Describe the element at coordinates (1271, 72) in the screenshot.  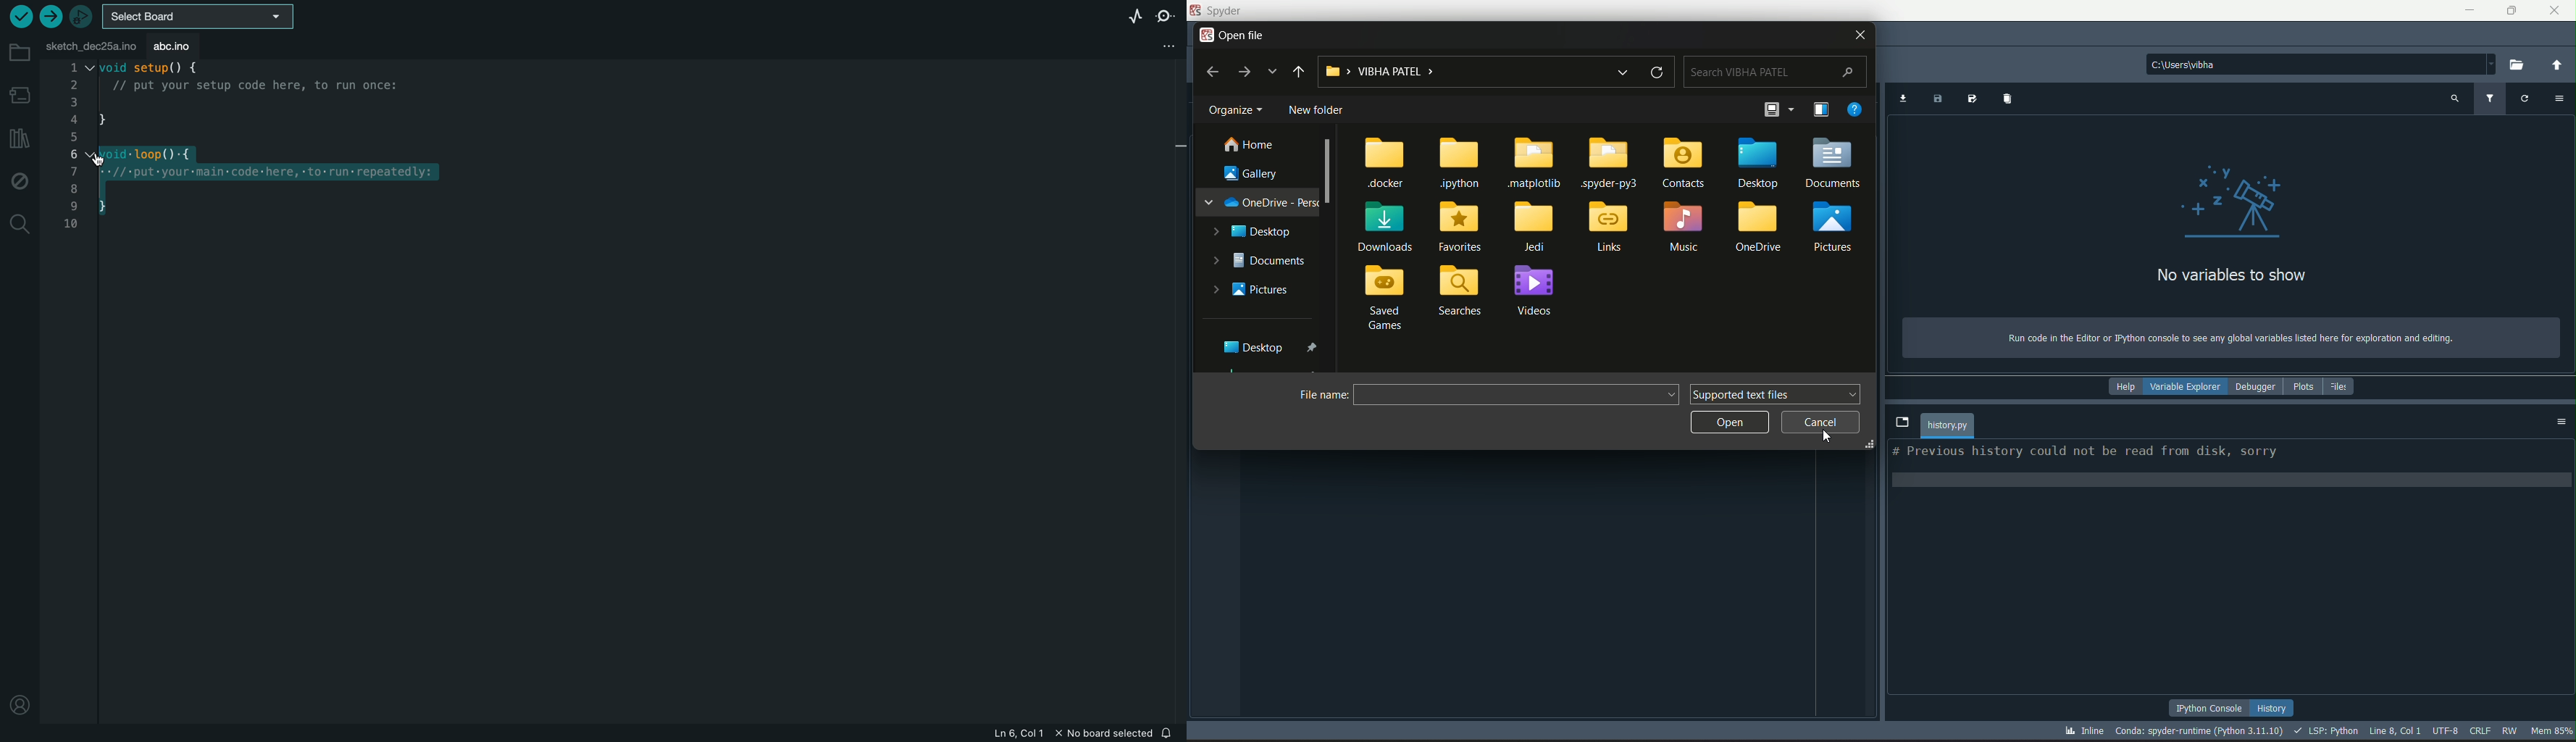
I see `recent` at that location.